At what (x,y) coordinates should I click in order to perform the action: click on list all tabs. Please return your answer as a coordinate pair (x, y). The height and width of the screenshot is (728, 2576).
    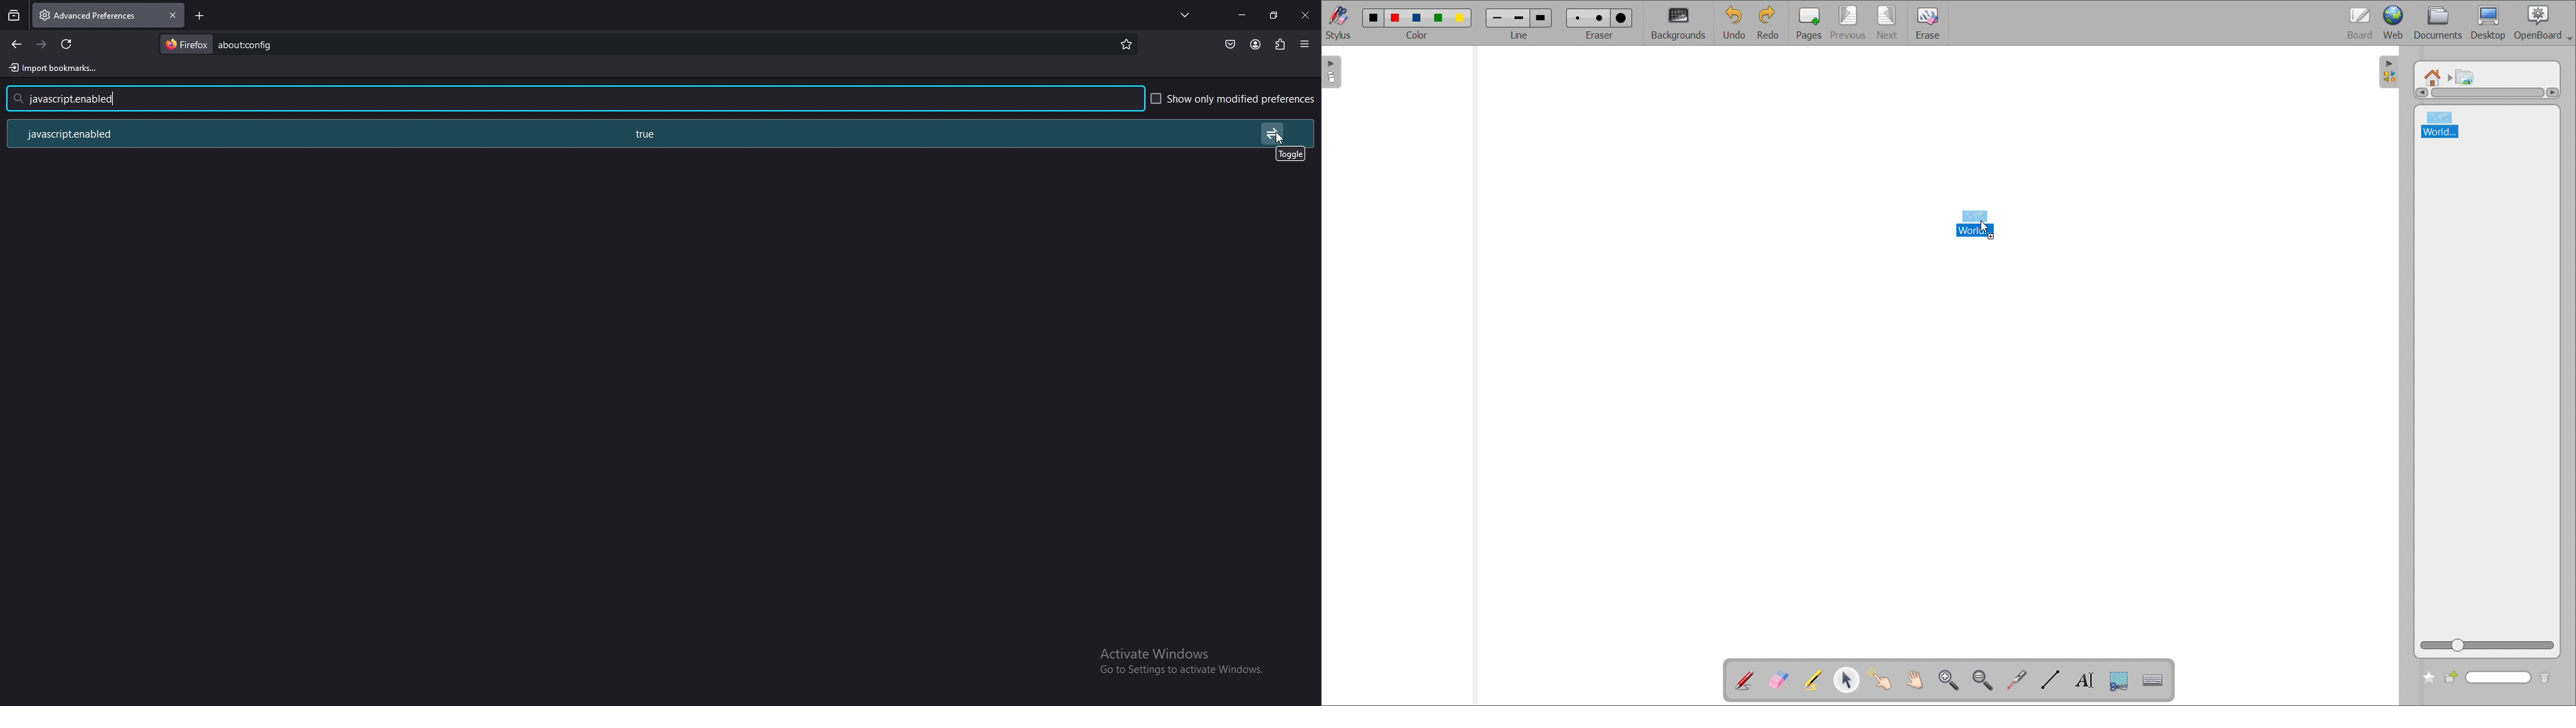
    Looking at the image, I should click on (1186, 14).